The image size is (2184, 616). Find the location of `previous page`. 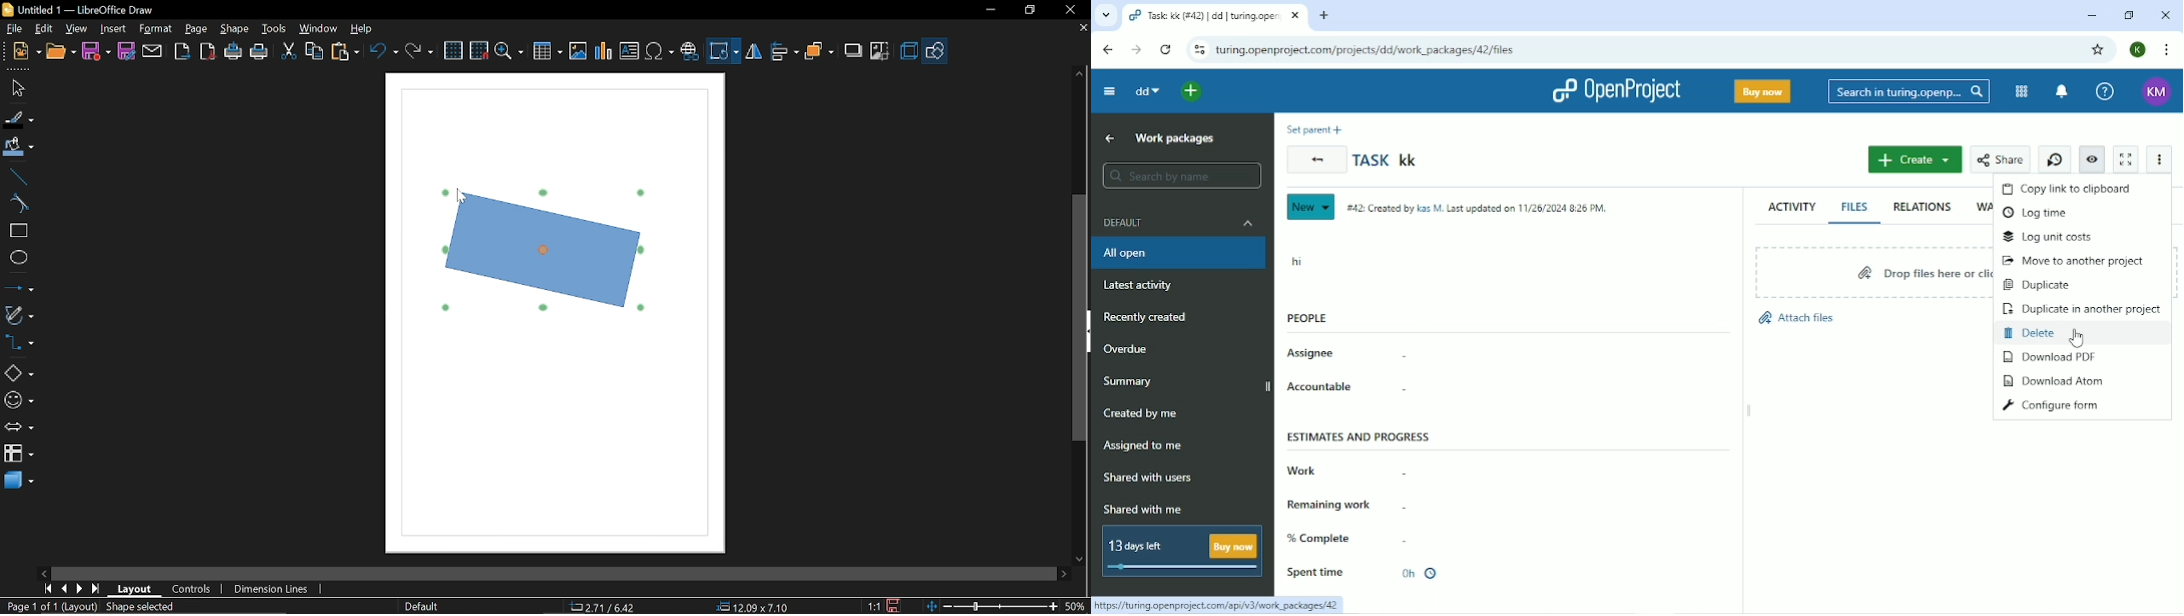

previous page is located at coordinates (64, 588).